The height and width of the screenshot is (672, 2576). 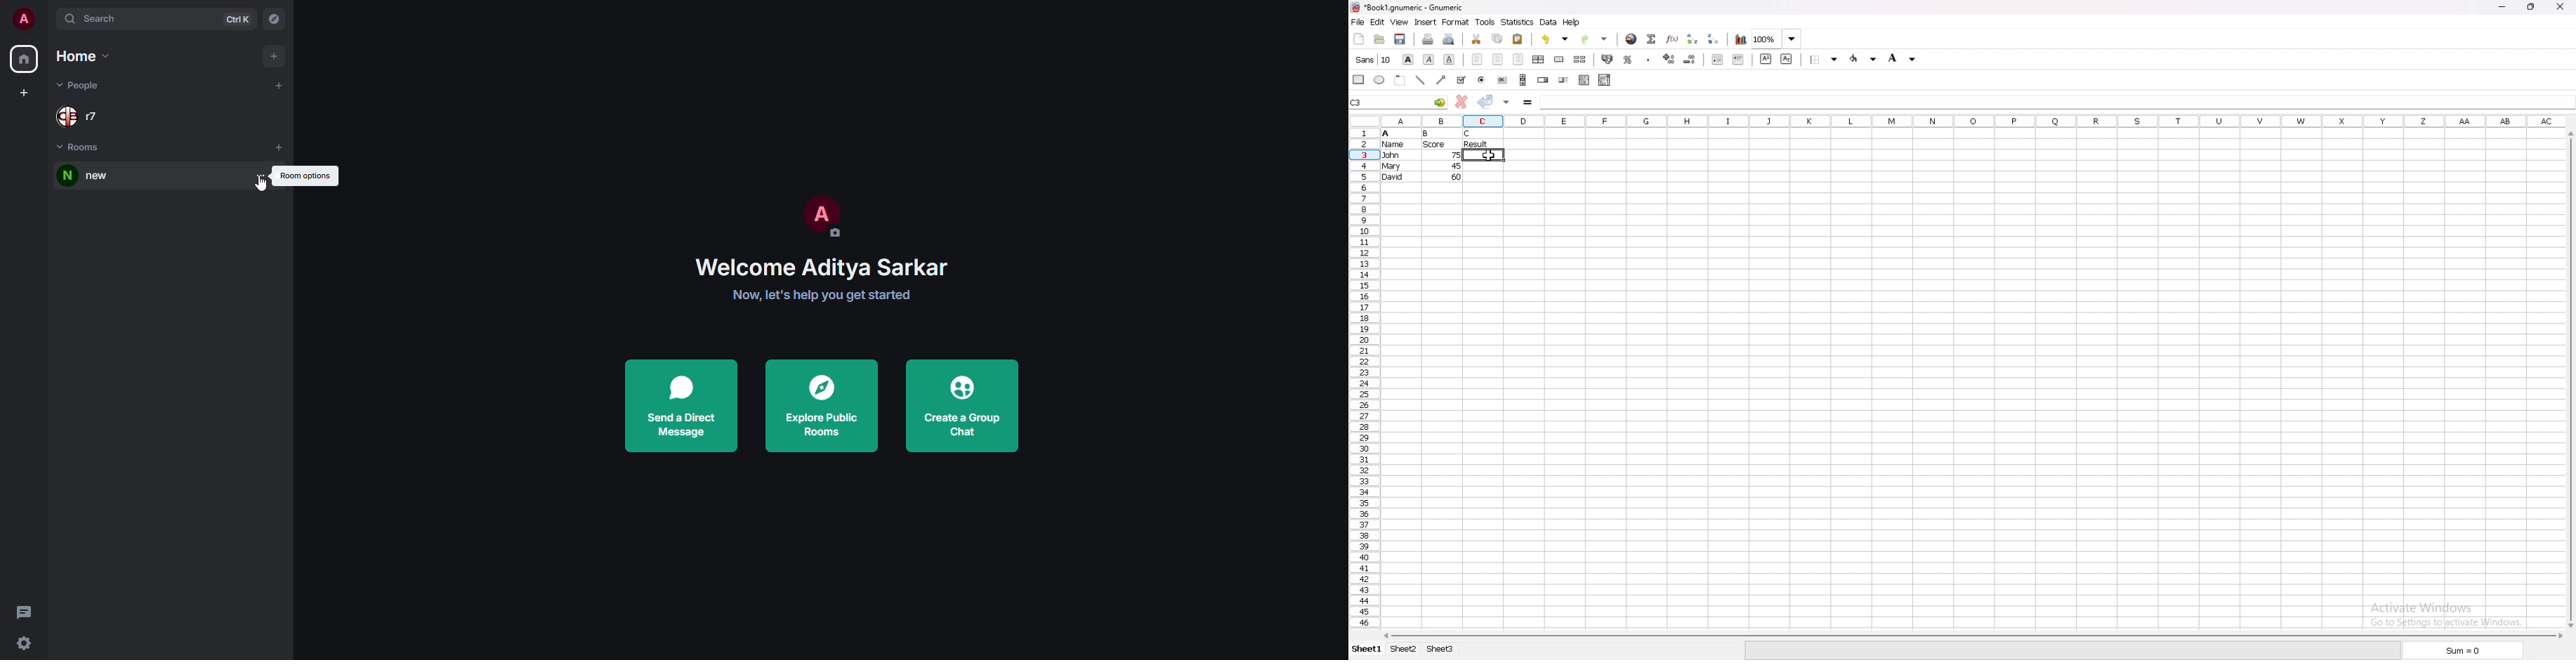 I want to click on quick settings, so click(x=24, y=645).